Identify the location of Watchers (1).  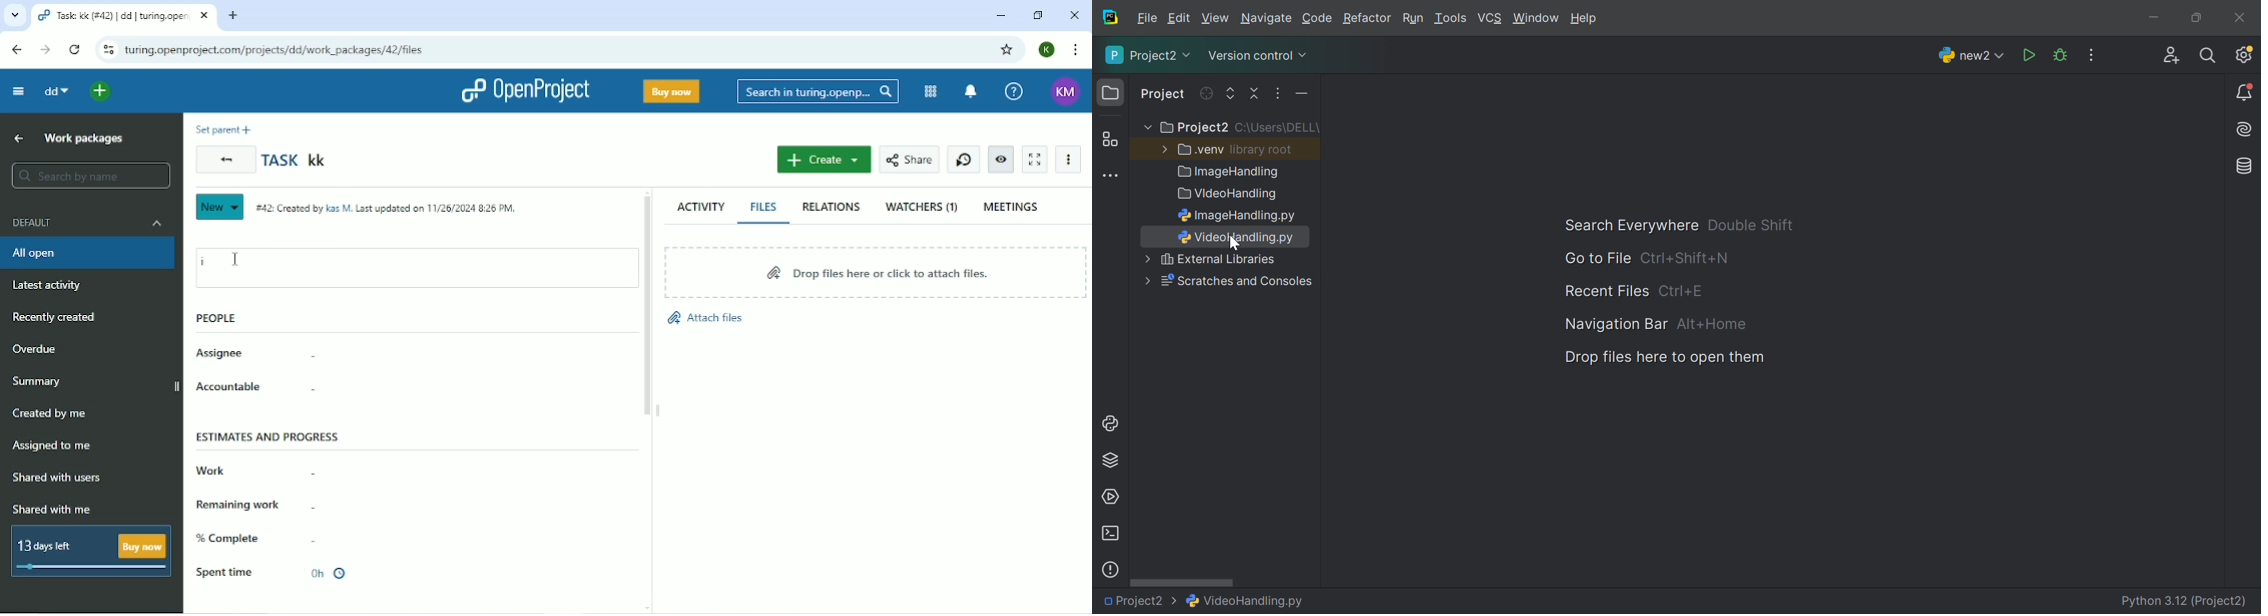
(920, 207).